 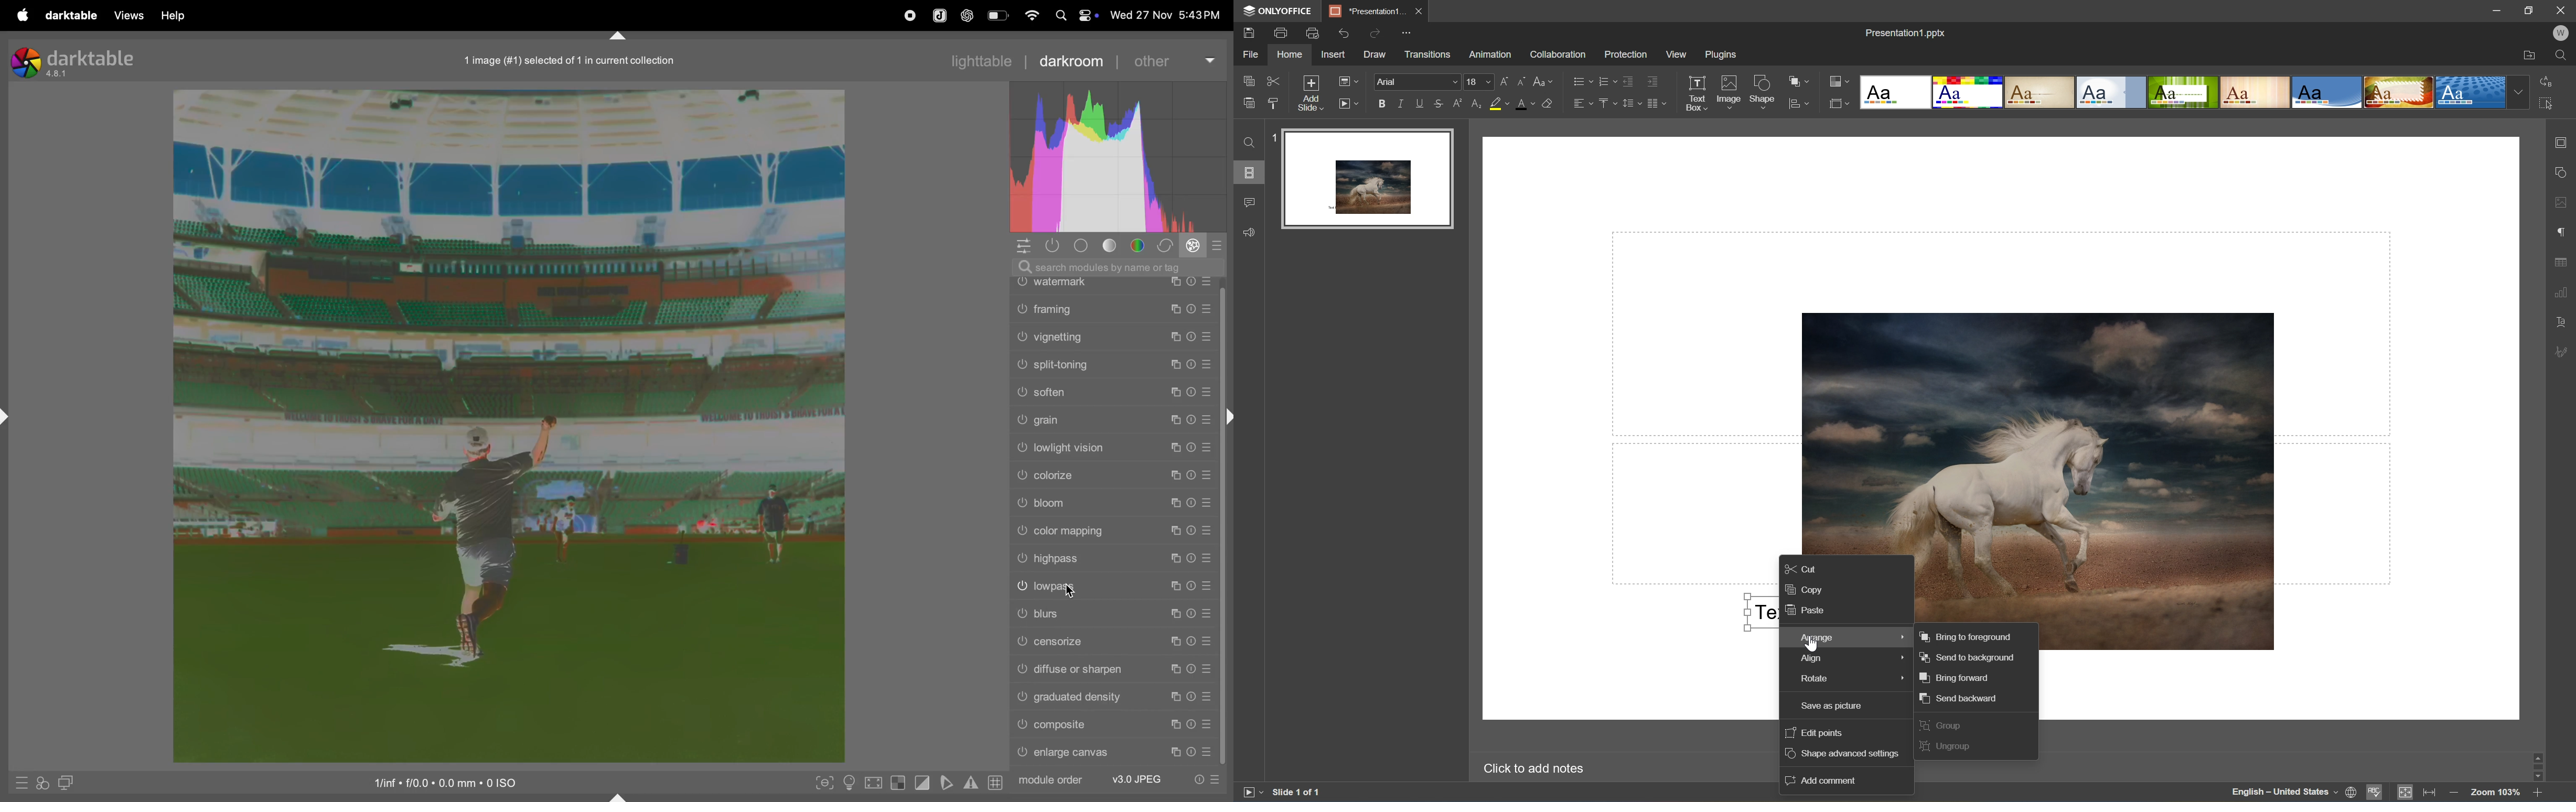 What do you see at coordinates (1607, 103) in the screenshot?
I see `Vertical align` at bounding box center [1607, 103].